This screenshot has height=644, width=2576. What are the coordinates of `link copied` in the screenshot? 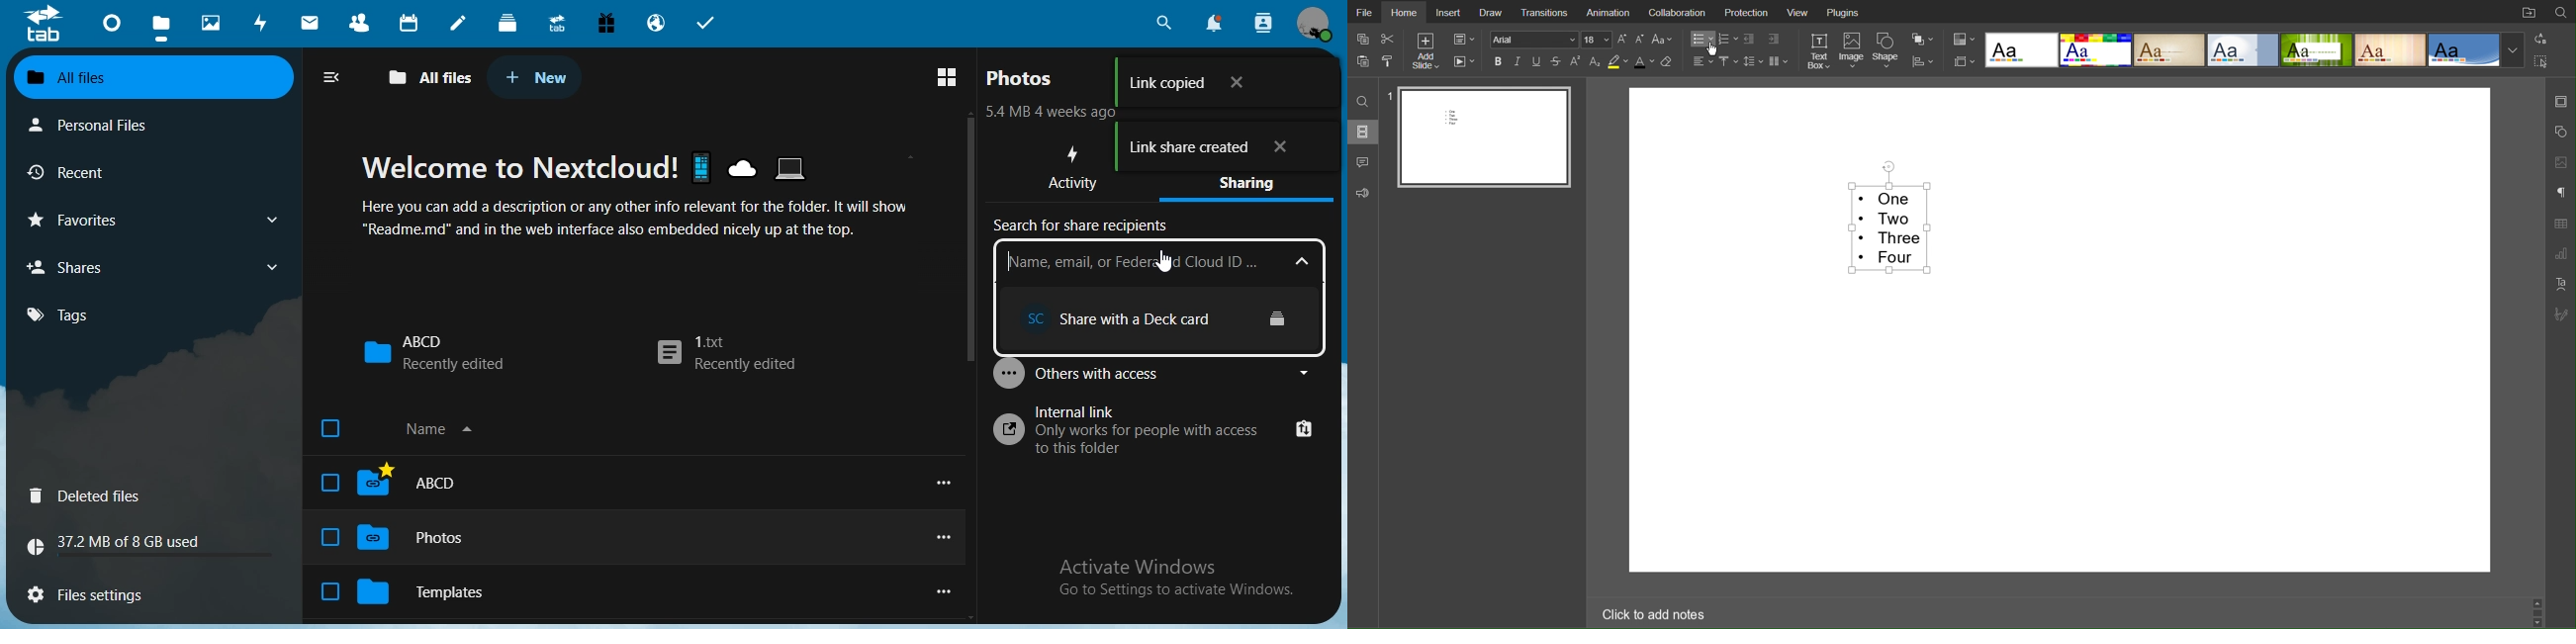 It's located at (1221, 83).